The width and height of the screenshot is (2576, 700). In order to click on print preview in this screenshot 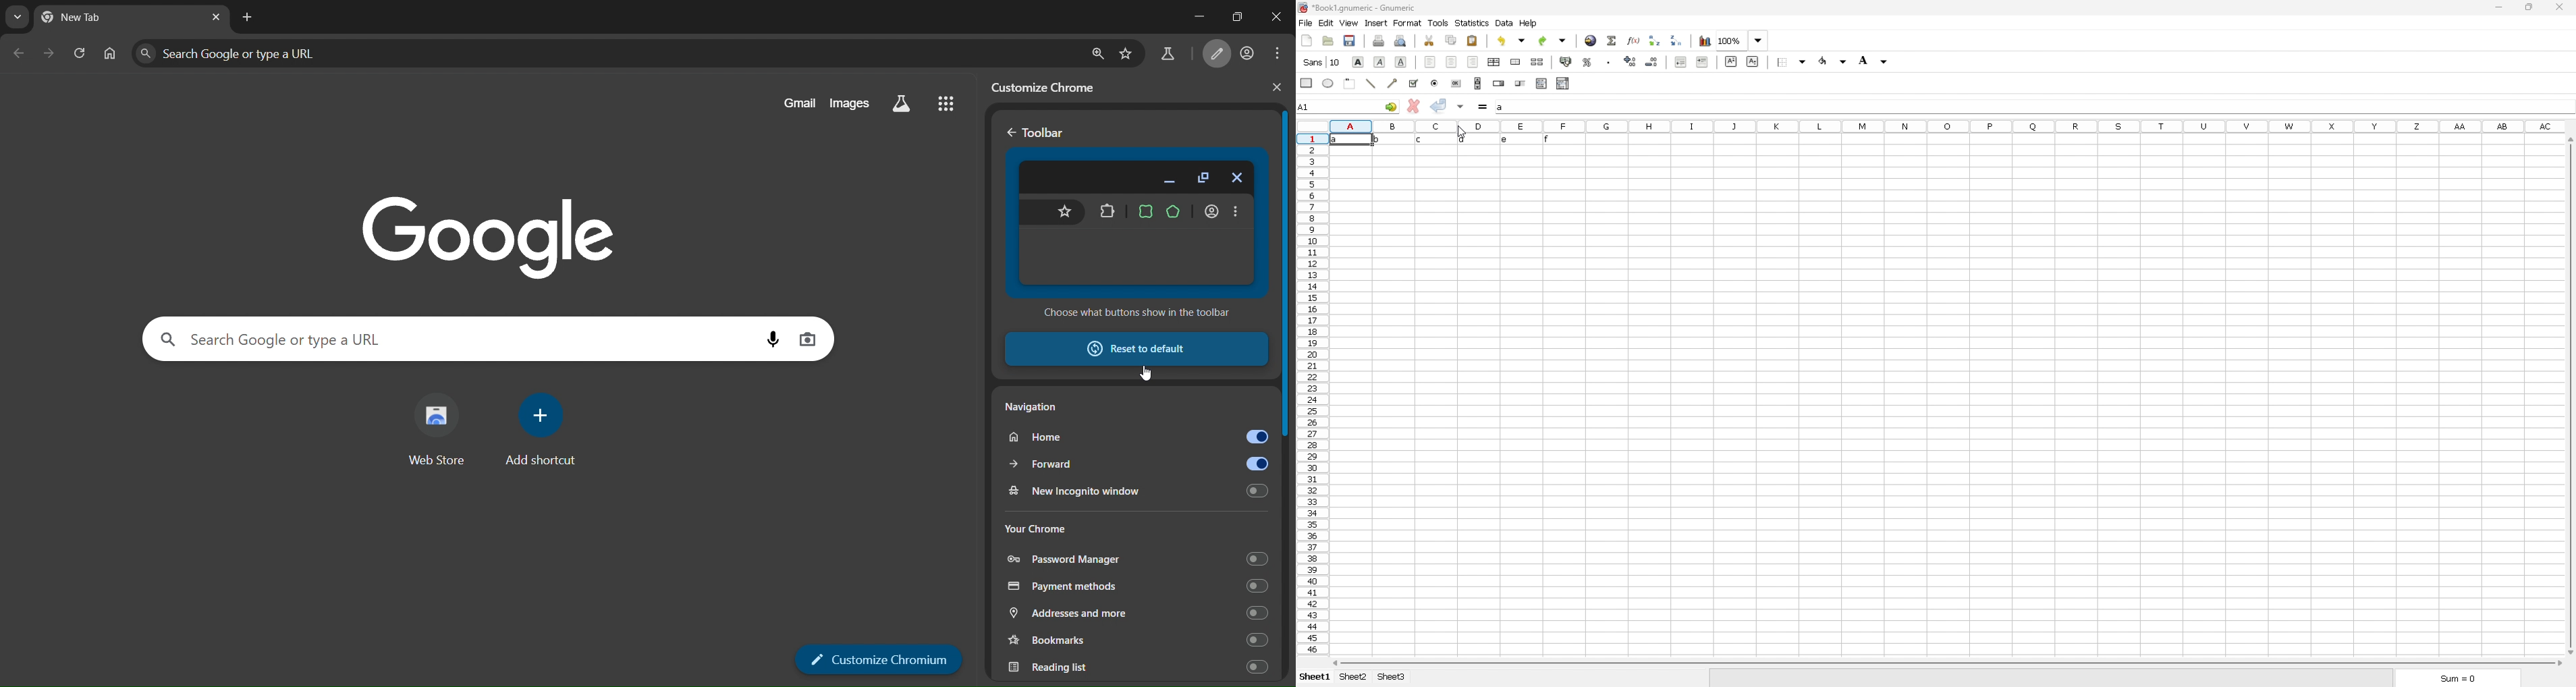, I will do `click(1400, 41)`.